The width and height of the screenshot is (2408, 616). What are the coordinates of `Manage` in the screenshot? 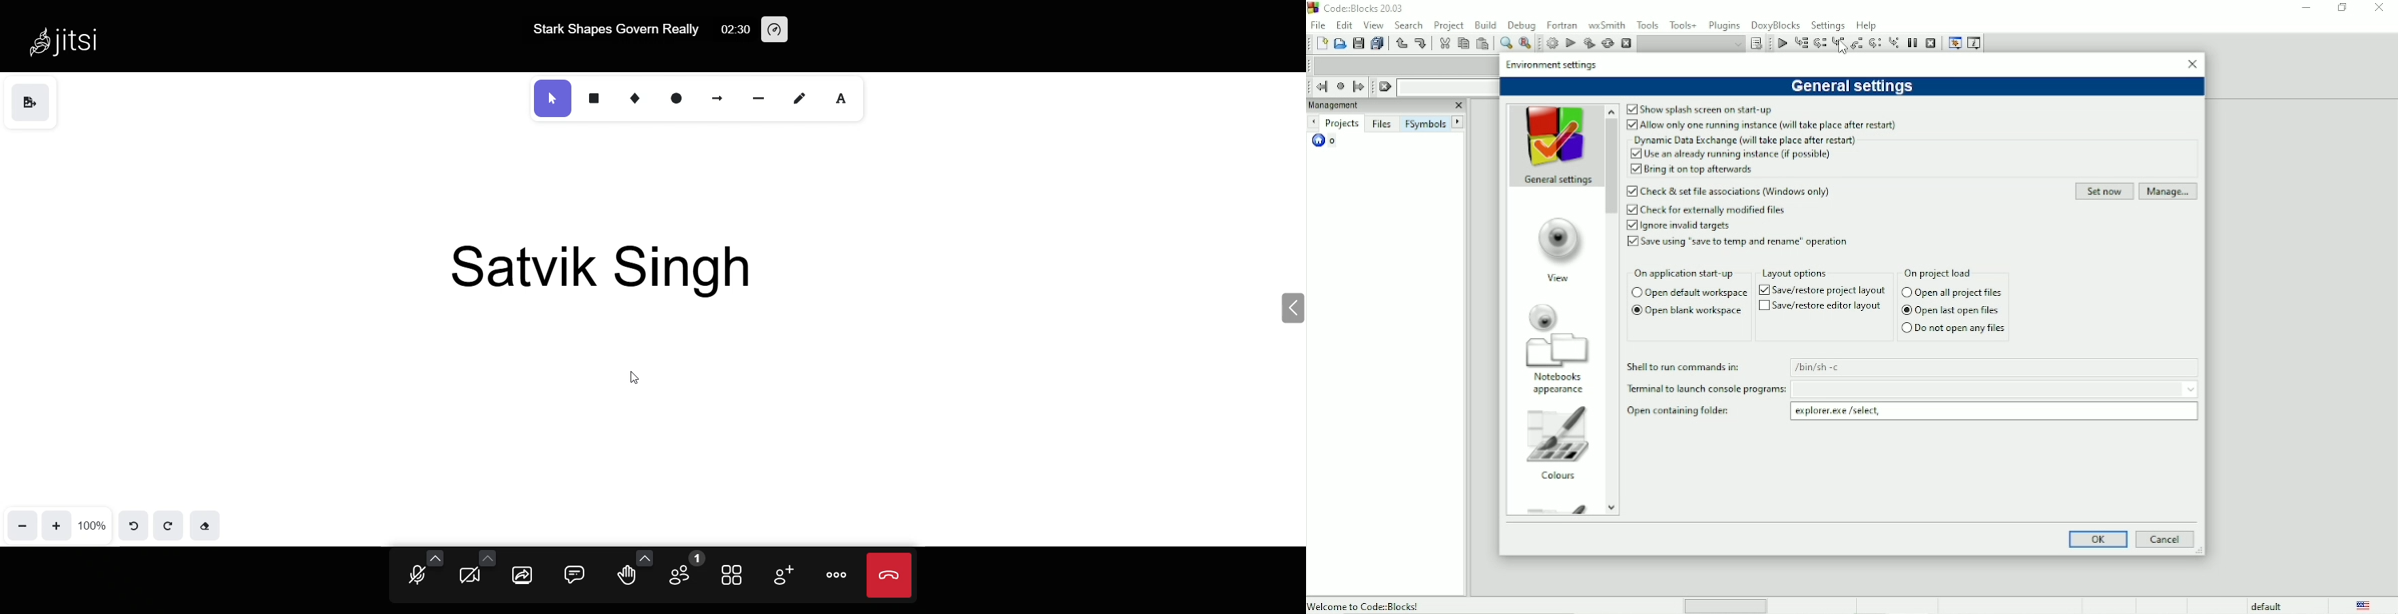 It's located at (2169, 192).